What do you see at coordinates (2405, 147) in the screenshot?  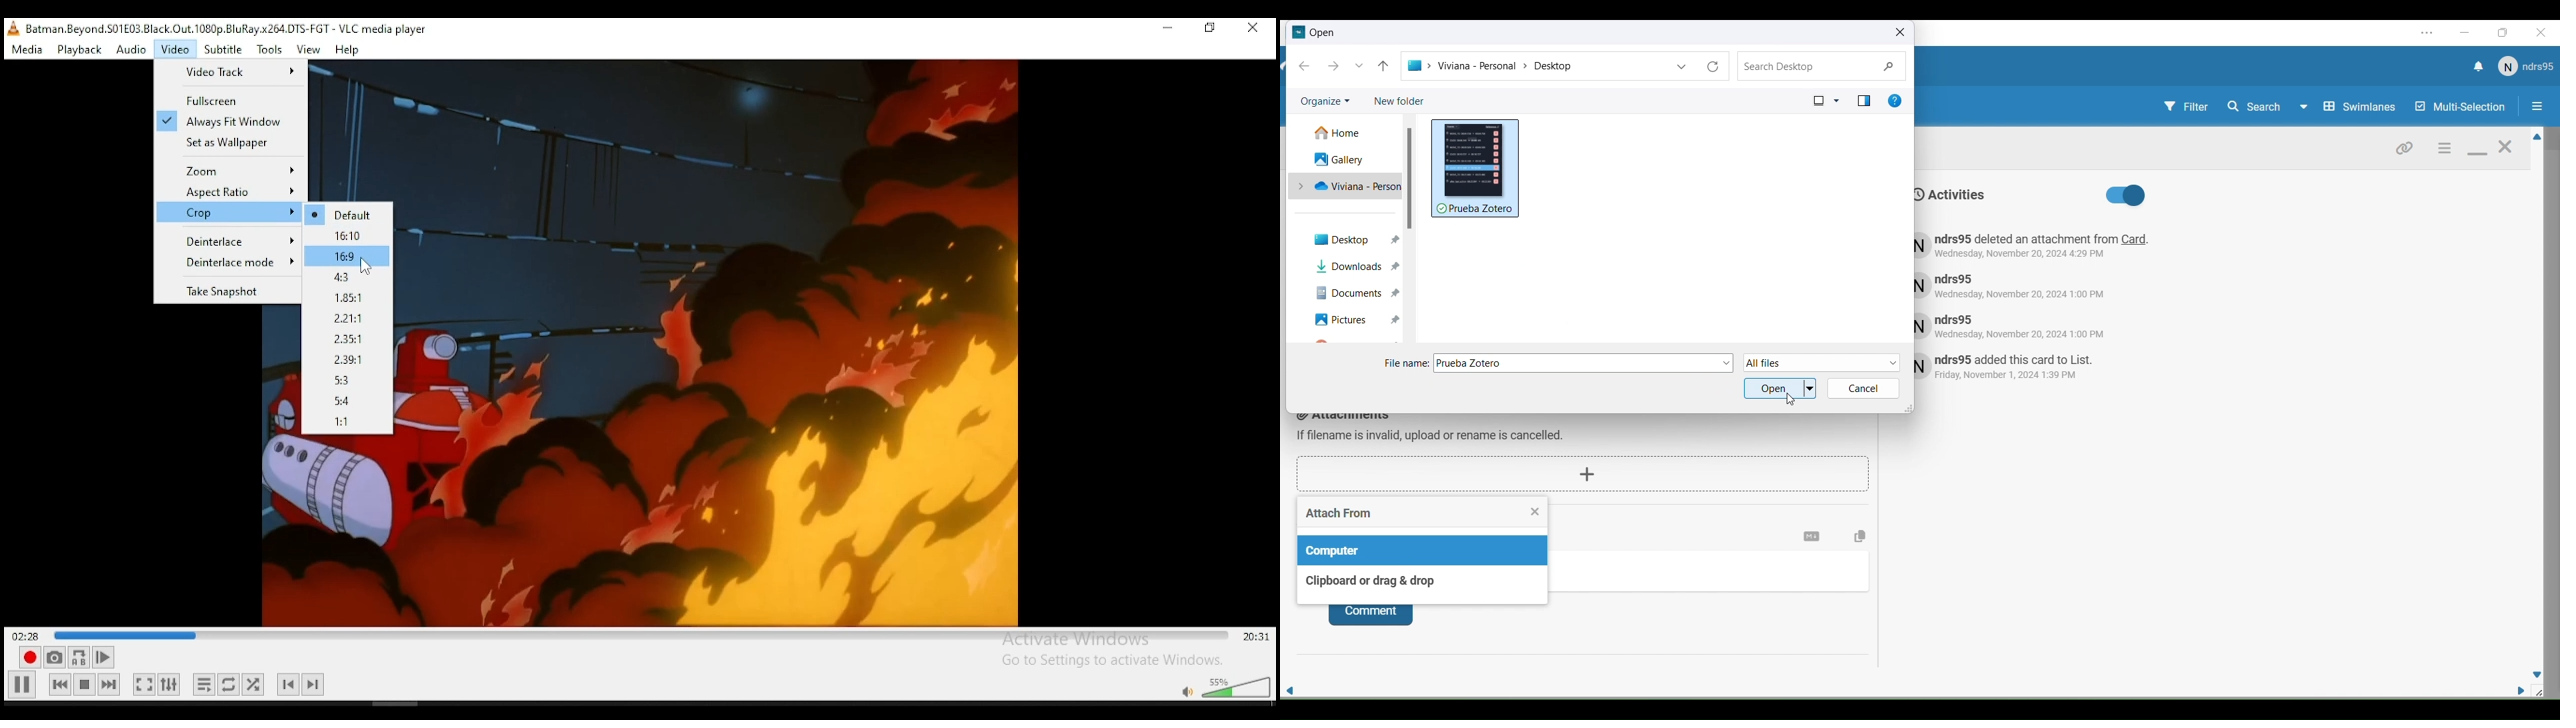 I see `Link` at bounding box center [2405, 147].